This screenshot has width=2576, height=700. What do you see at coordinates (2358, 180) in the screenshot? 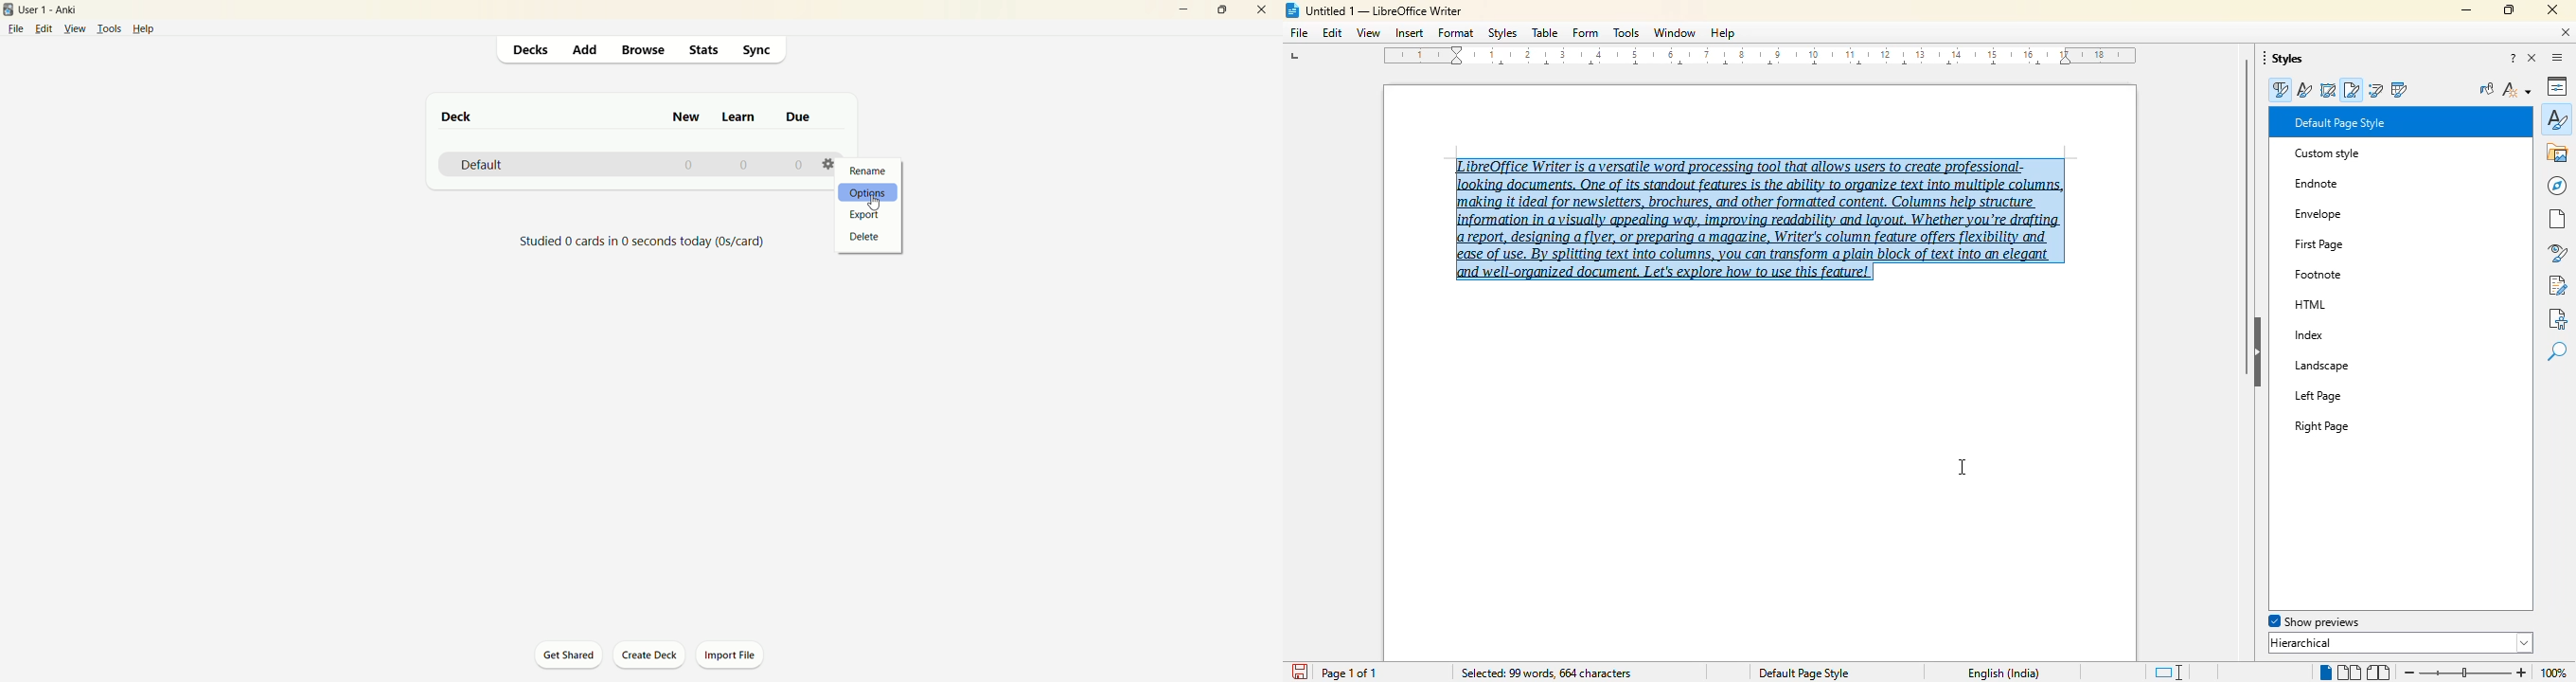
I see `Envelope` at bounding box center [2358, 180].